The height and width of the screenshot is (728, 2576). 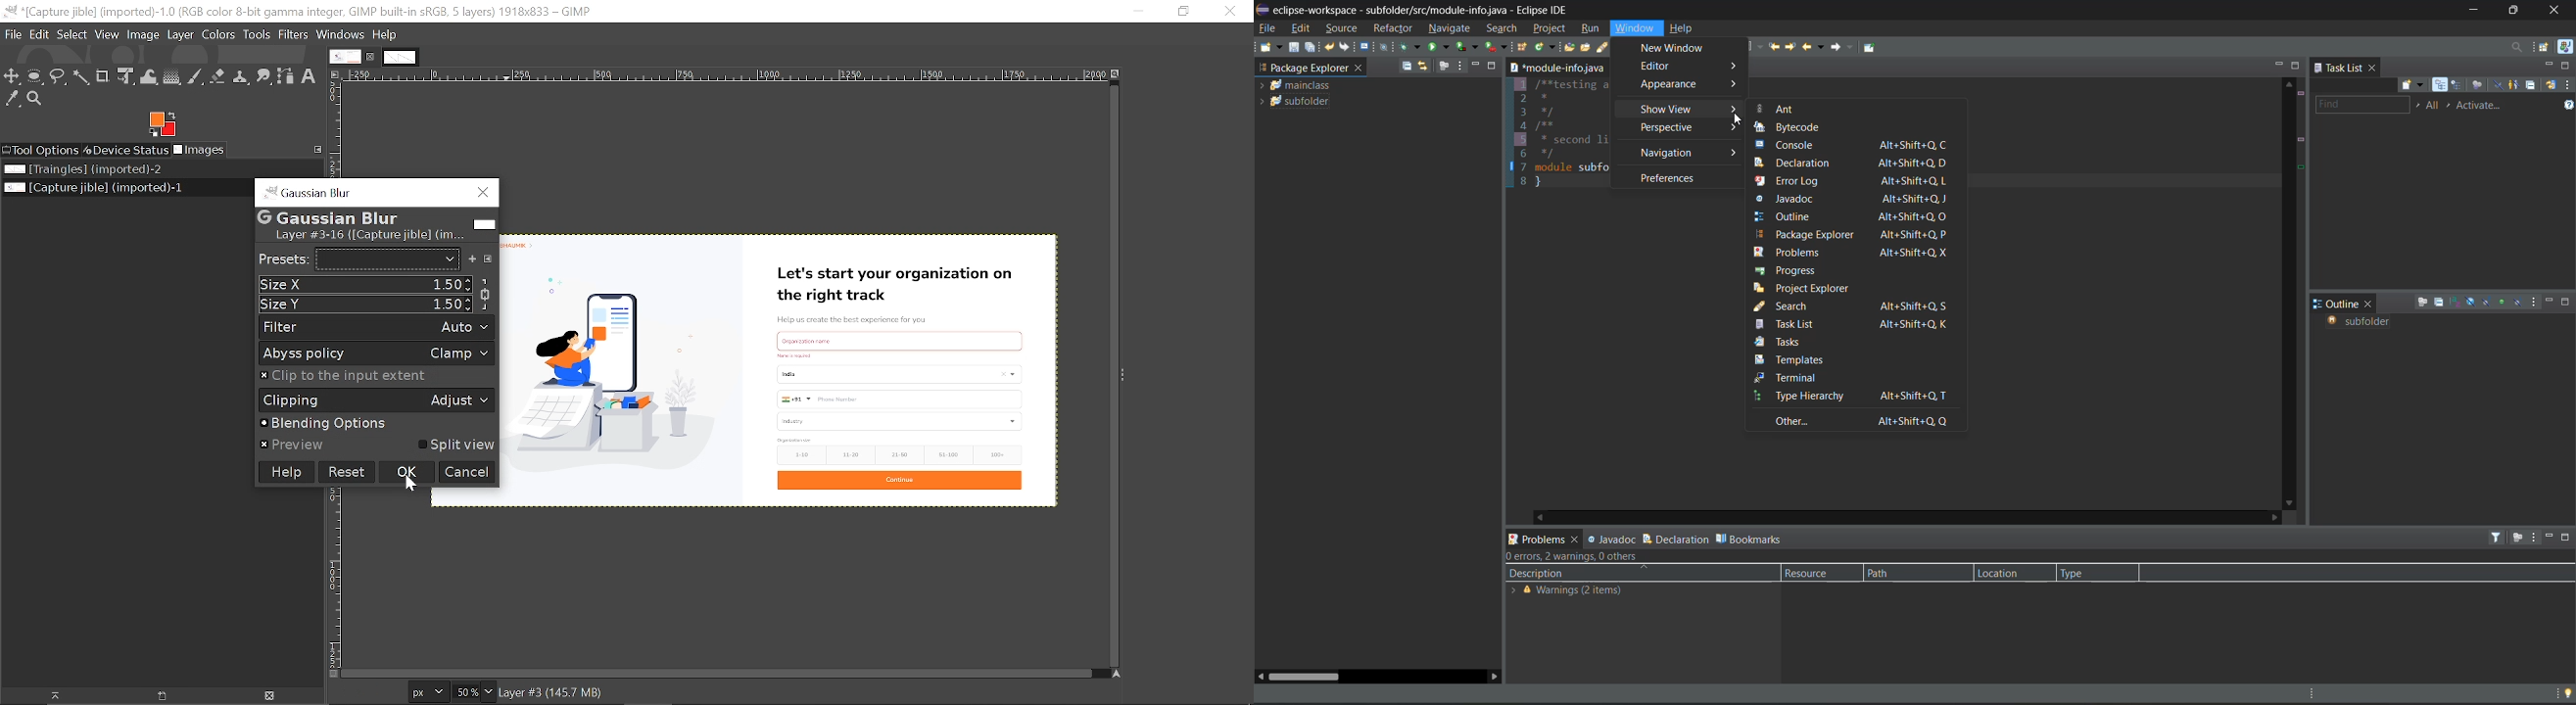 I want to click on Minimize, so click(x=1138, y=12).